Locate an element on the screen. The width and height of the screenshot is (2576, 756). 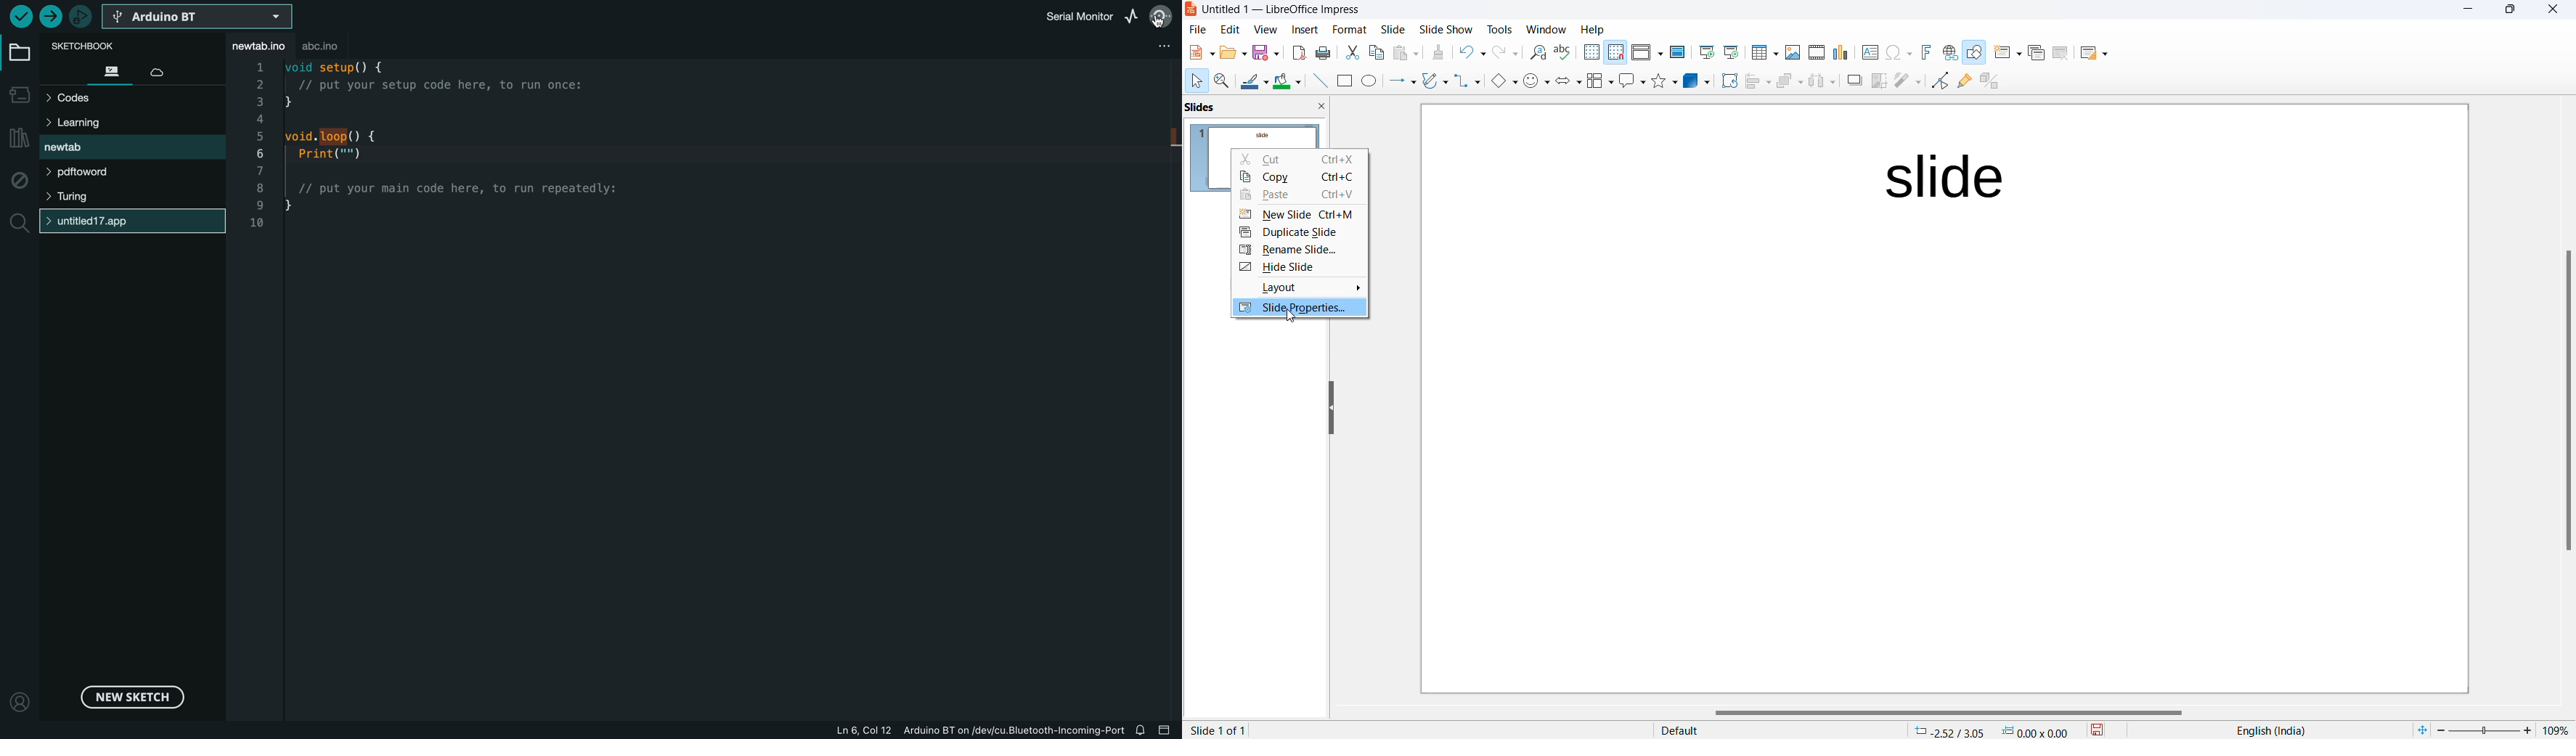
curve and polygons is located at coordinates (1435, 82).